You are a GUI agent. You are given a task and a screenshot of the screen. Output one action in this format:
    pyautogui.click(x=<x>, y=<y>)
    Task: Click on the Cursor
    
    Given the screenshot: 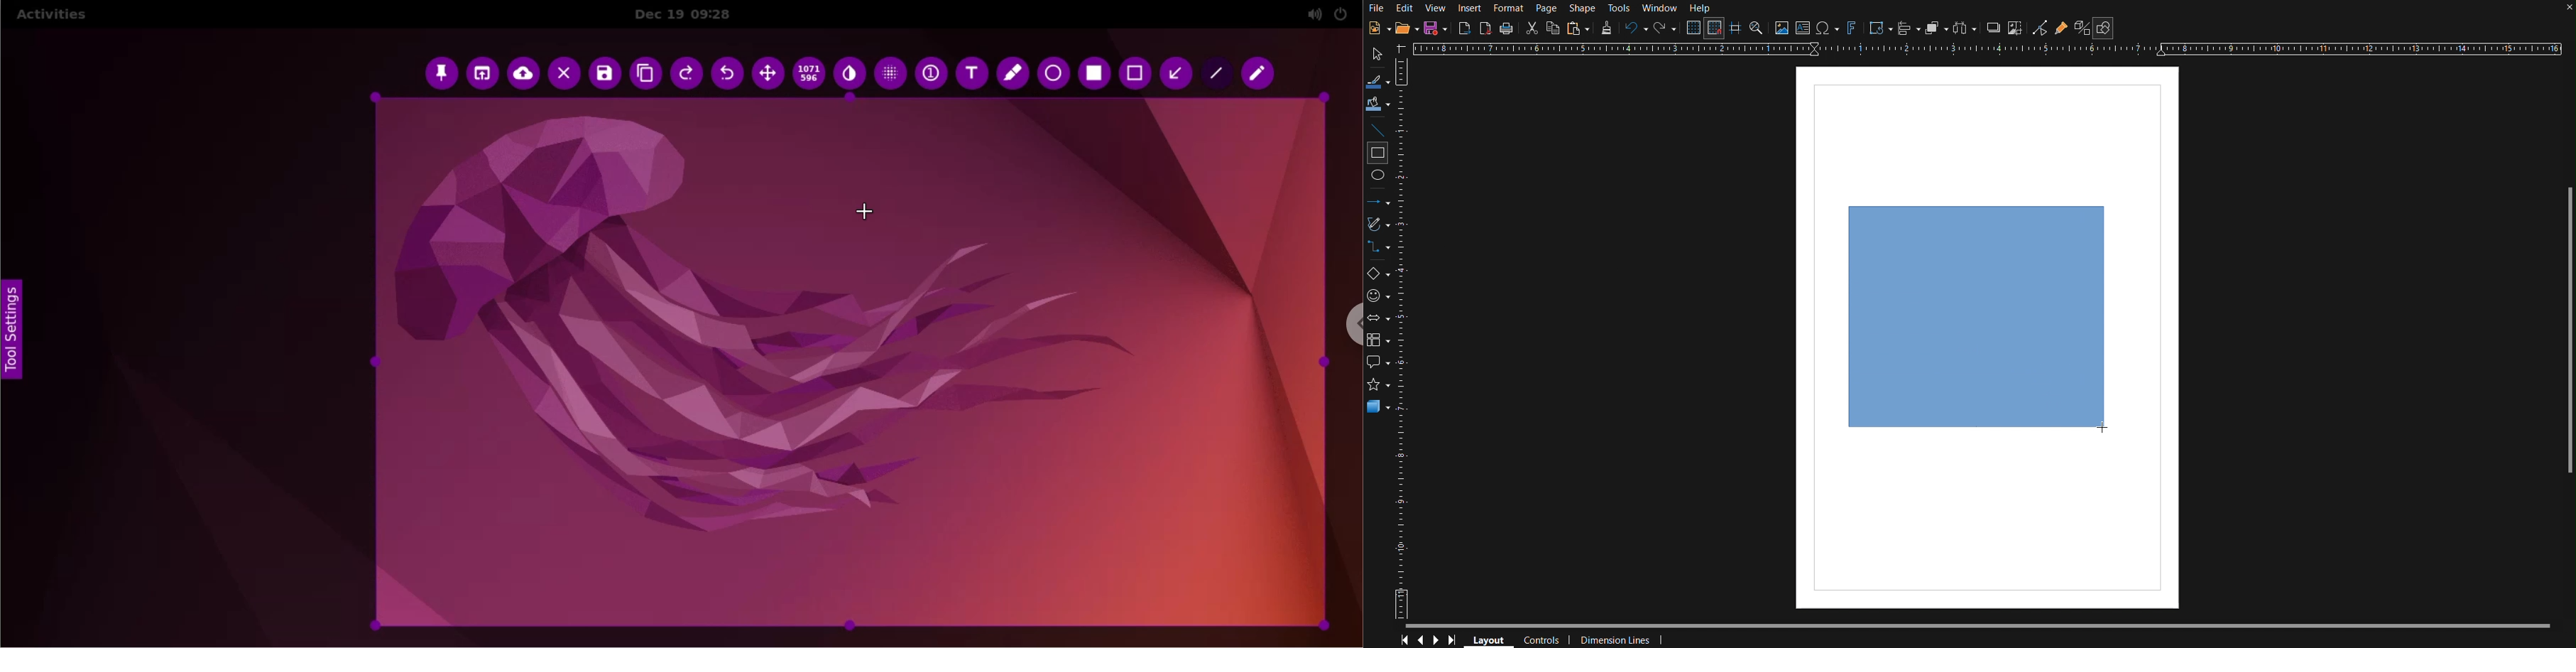 What is the action you would take?
    pyautogui.click(x=2101, y=427)
    